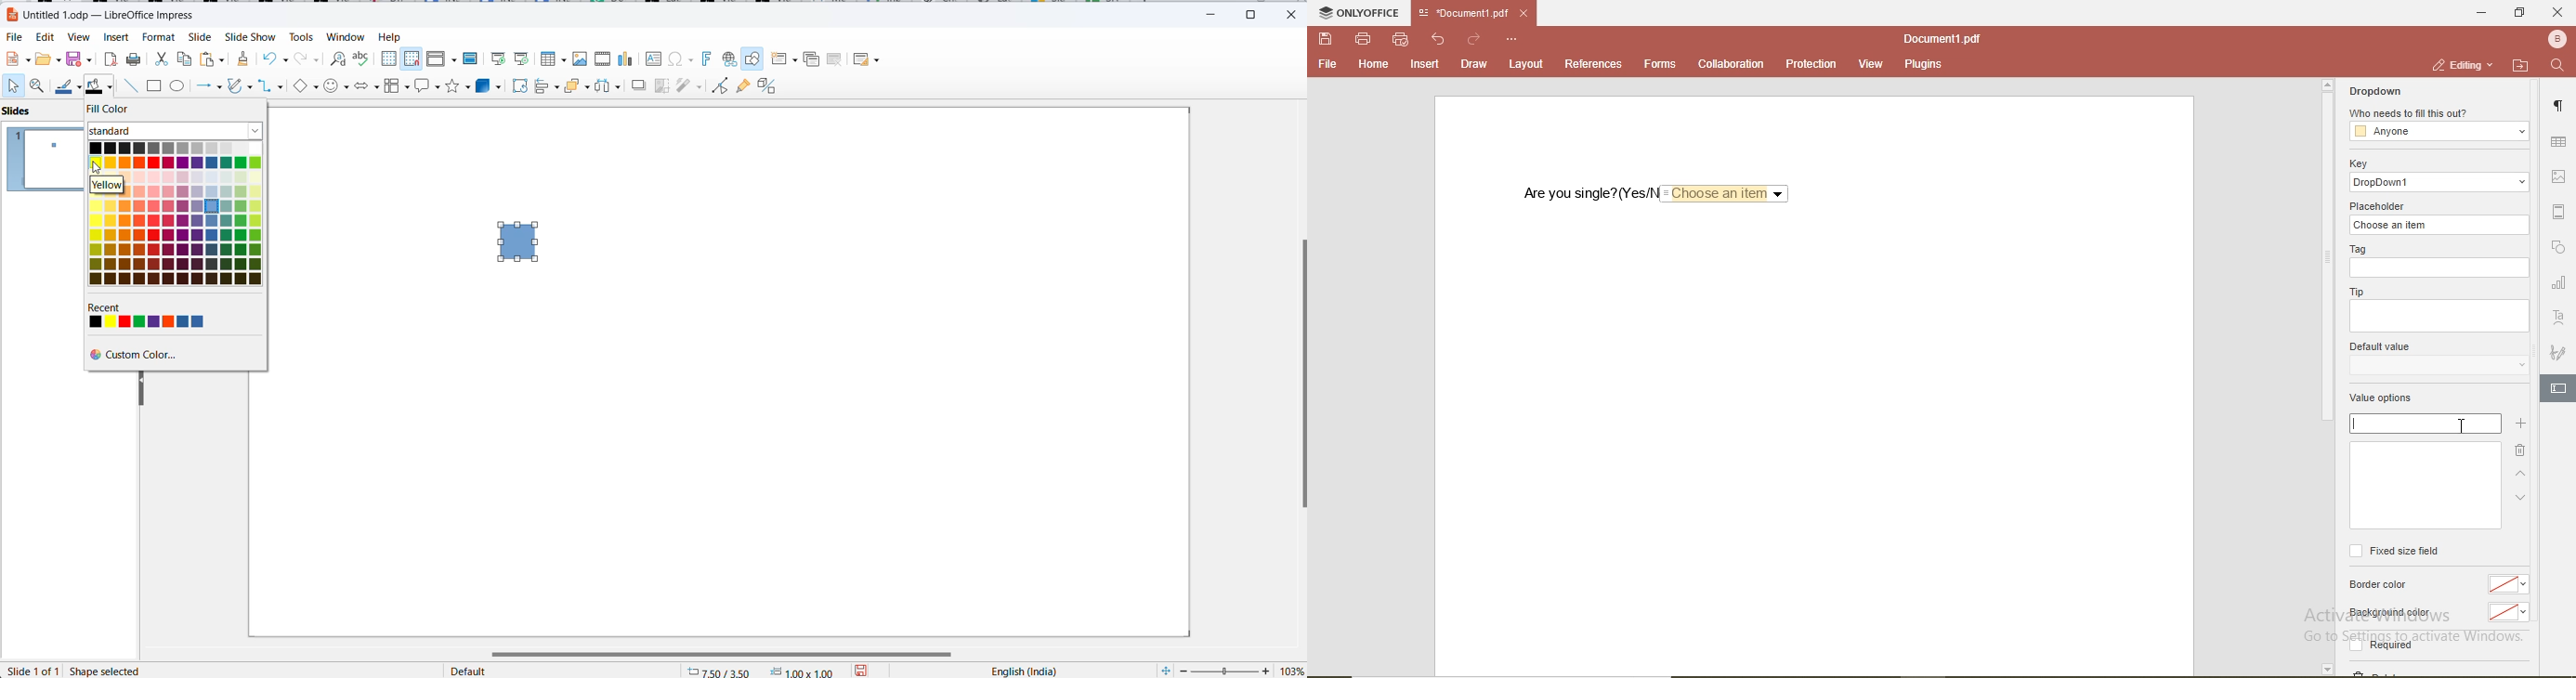  What do you see at coordinates (762, 670) in the screenshot?
I see `cursor mapping` at bounding box center [762, 670].